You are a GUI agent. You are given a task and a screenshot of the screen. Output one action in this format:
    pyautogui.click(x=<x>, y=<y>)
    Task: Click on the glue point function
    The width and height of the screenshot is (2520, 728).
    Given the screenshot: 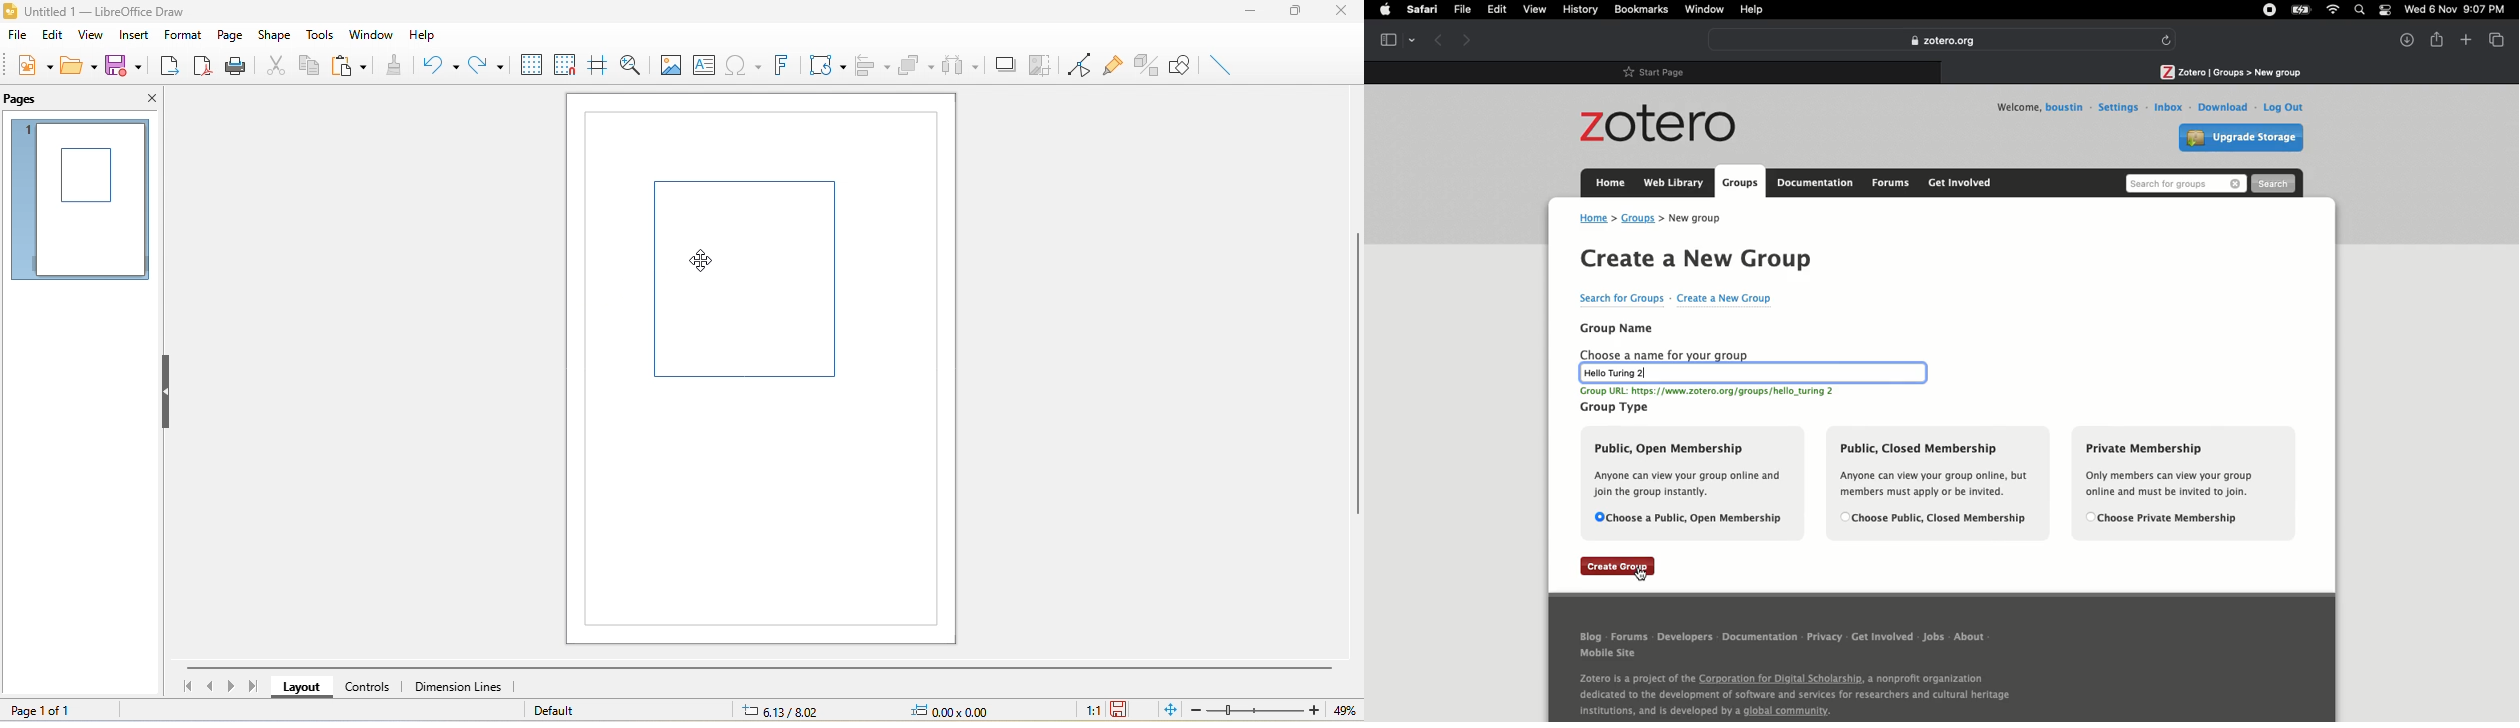 What is the action you would take?
    pyautogui.click(x=1112, y=63)
    